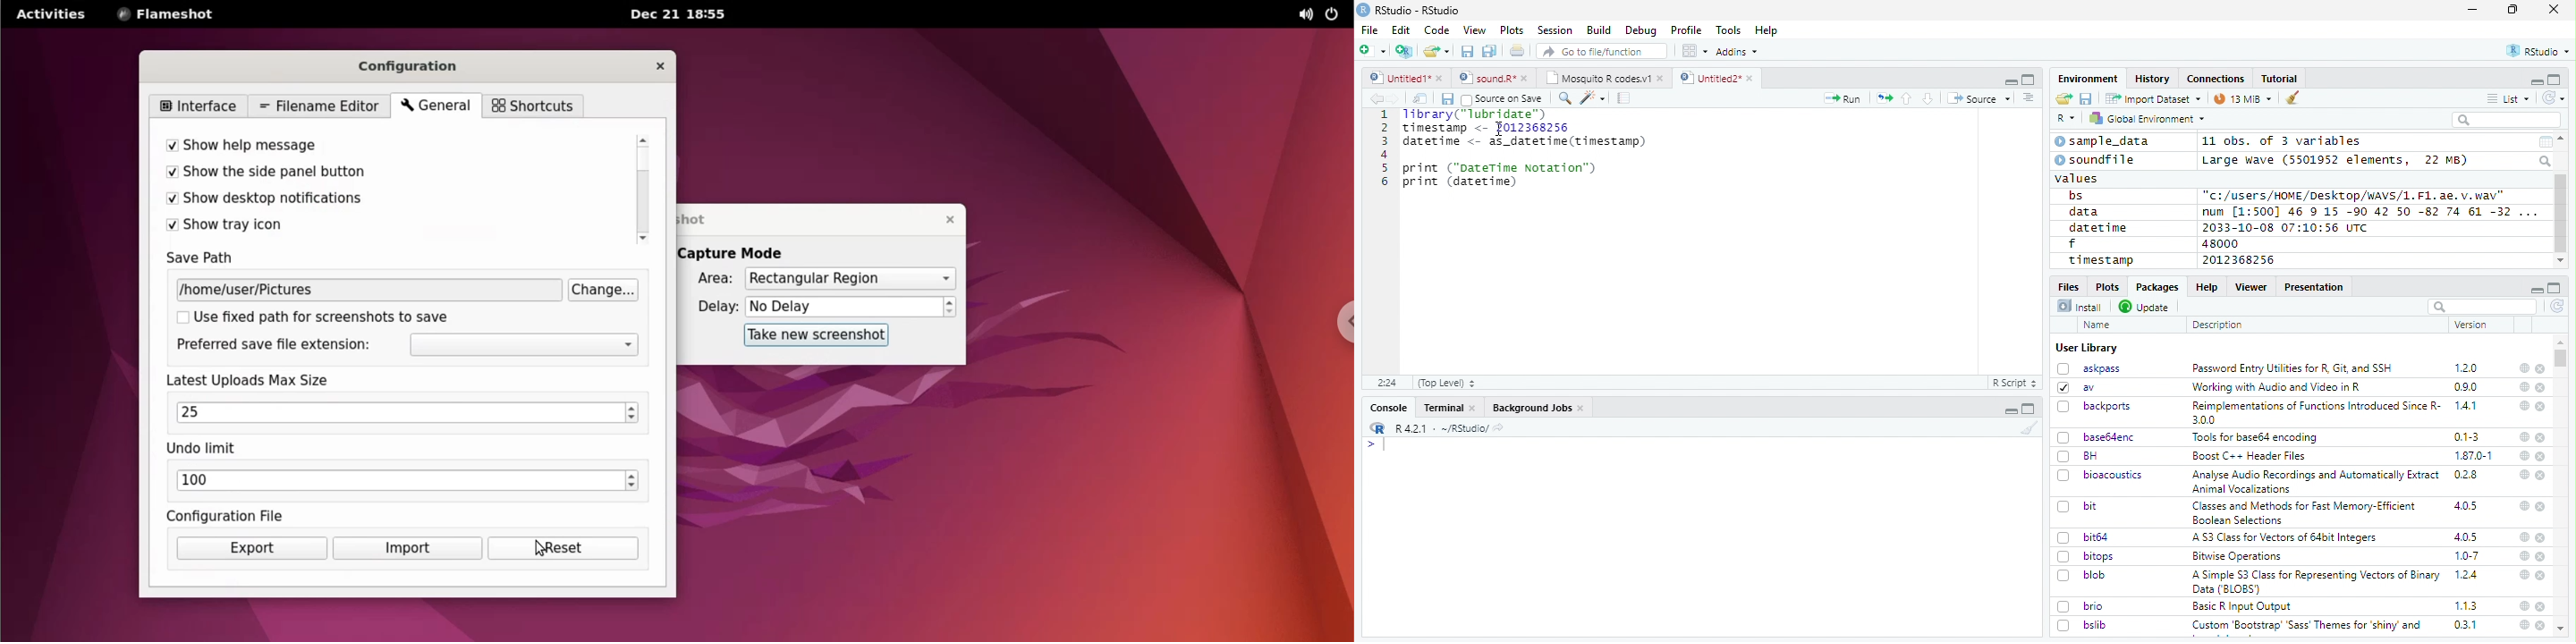 The image size is (2576, 644). Describe the element at coordinates (2292, 368) in the screenshot. I see `Password Entry Utilities for R, Git, and SSH` at that location.